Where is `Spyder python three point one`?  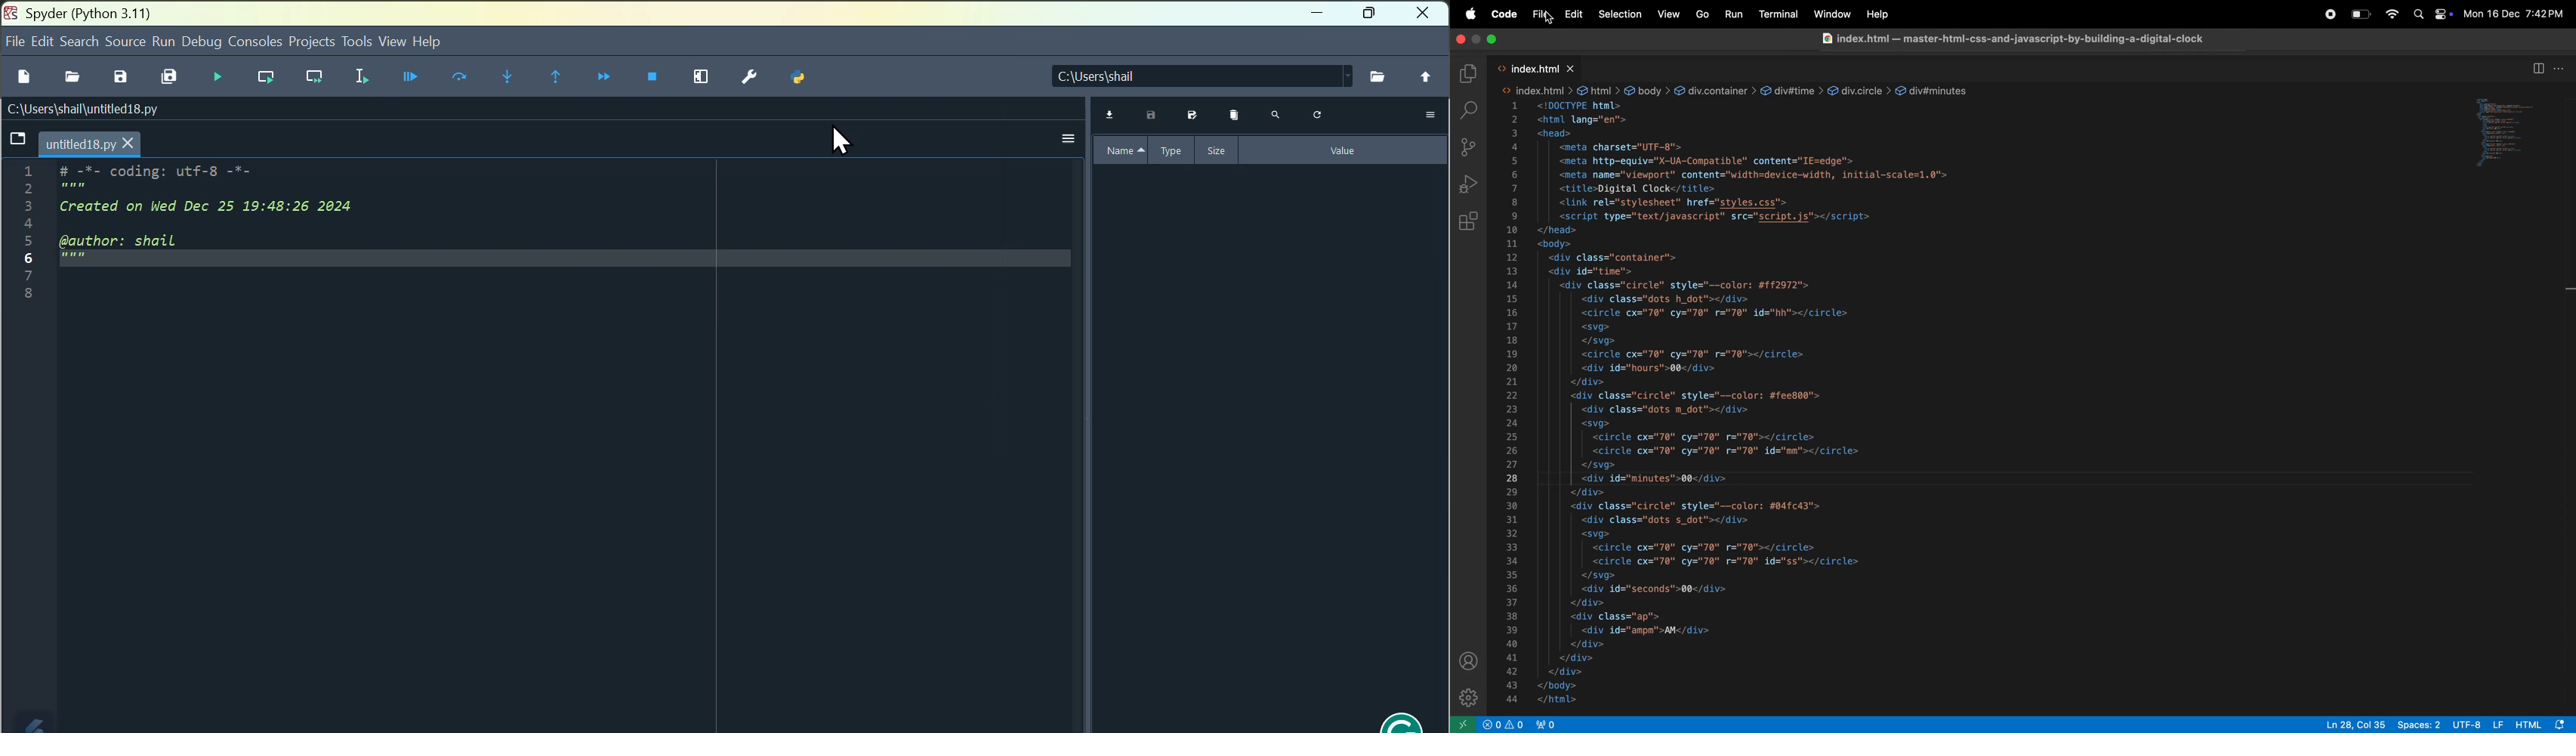 Spyder python three point one is located at coordinates (100, 12).